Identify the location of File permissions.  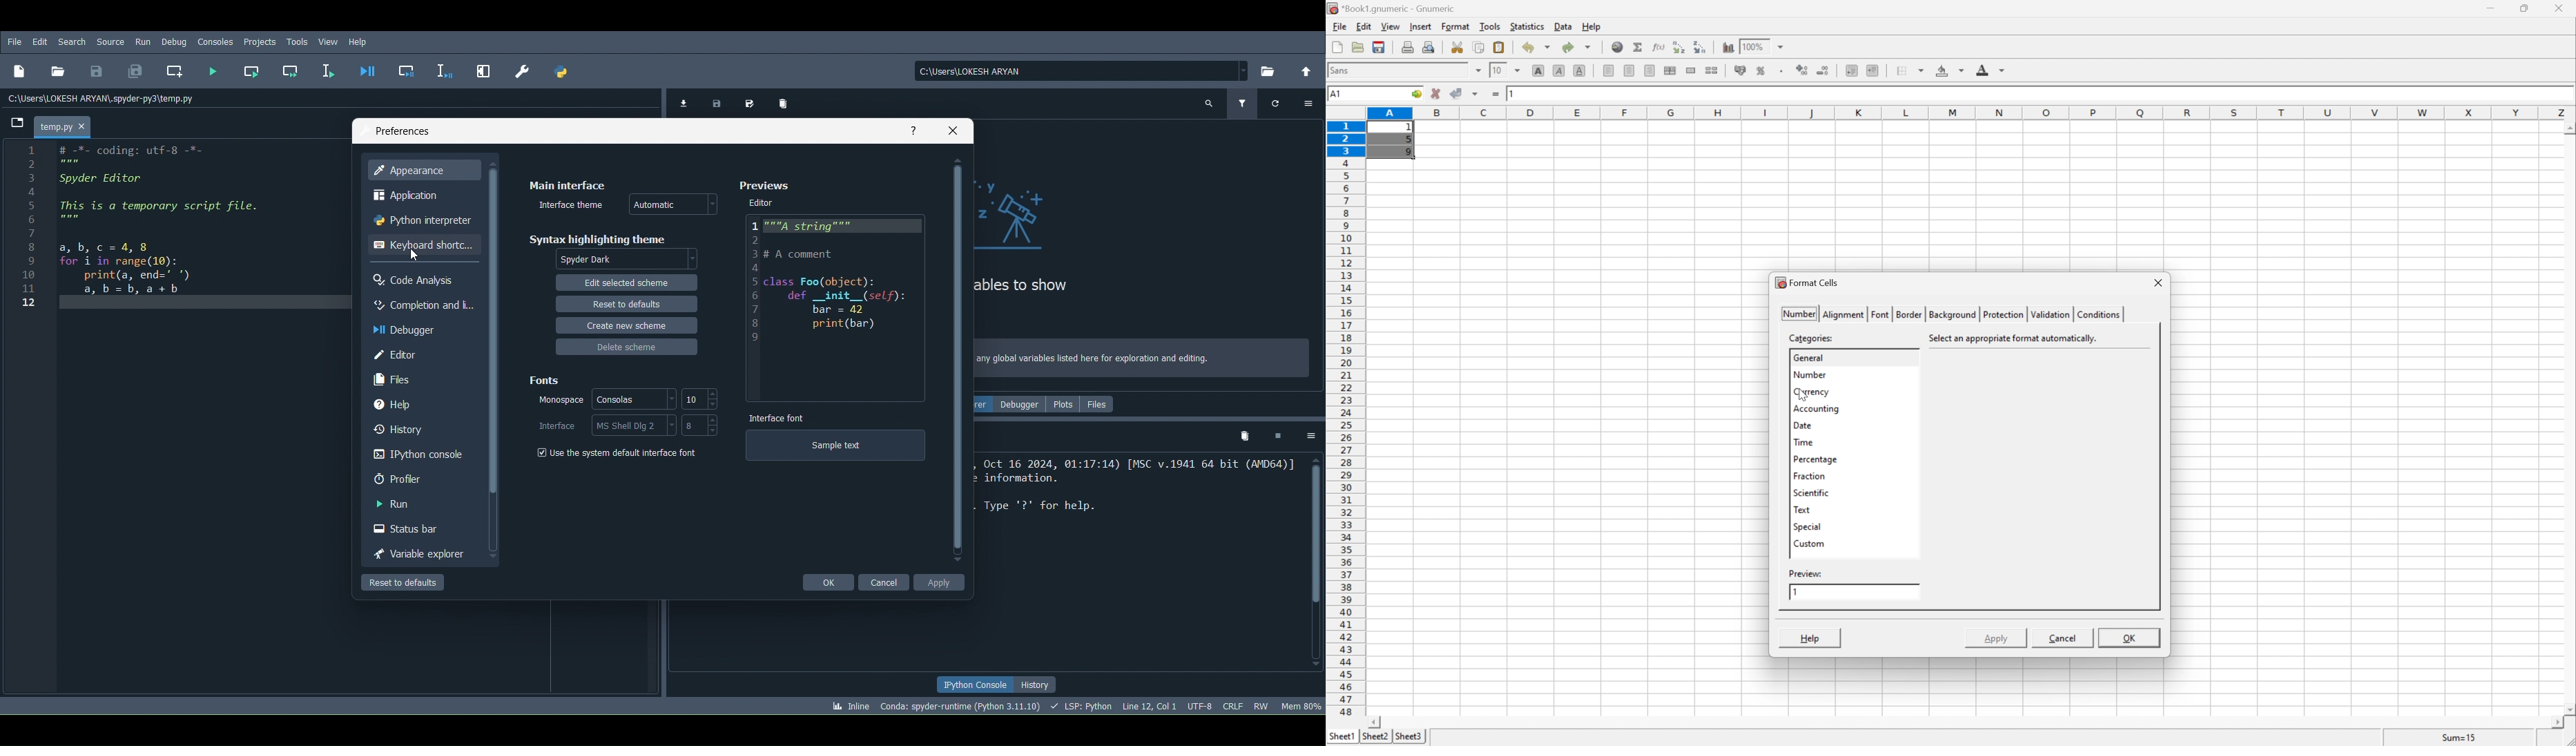
(1261, 705).